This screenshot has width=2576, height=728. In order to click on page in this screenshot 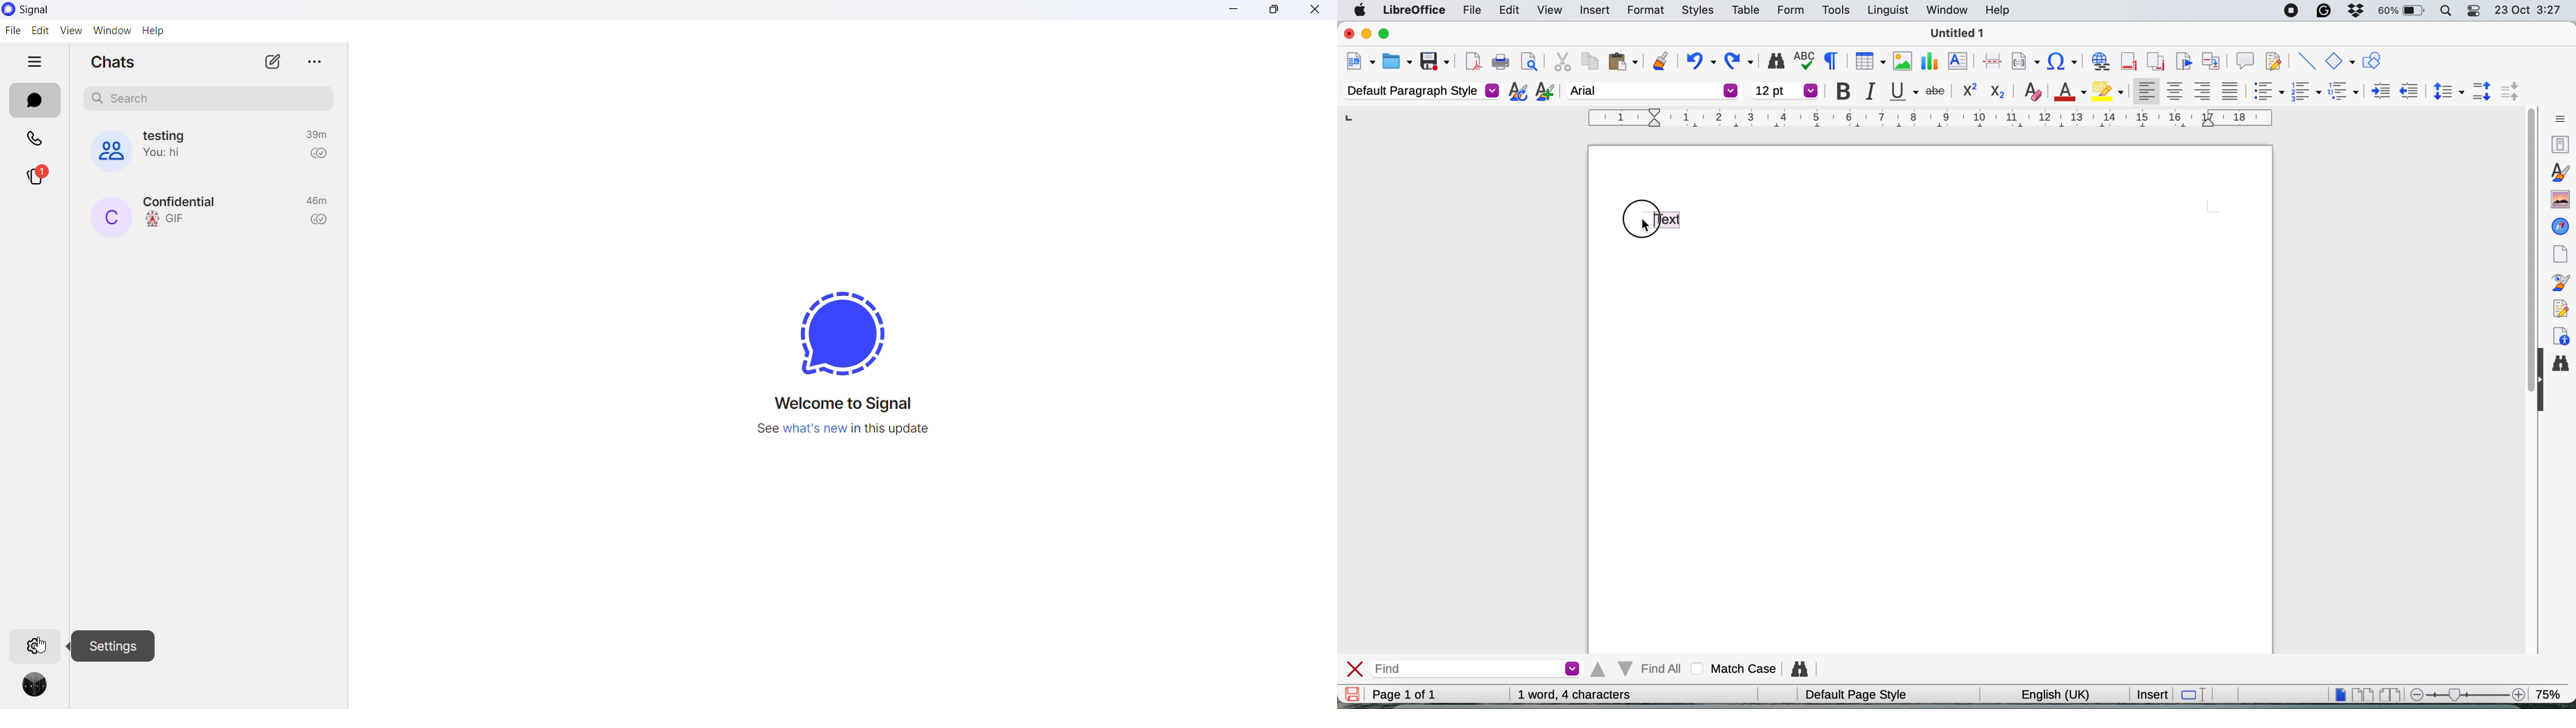, I will do `click(2560, 254)`.